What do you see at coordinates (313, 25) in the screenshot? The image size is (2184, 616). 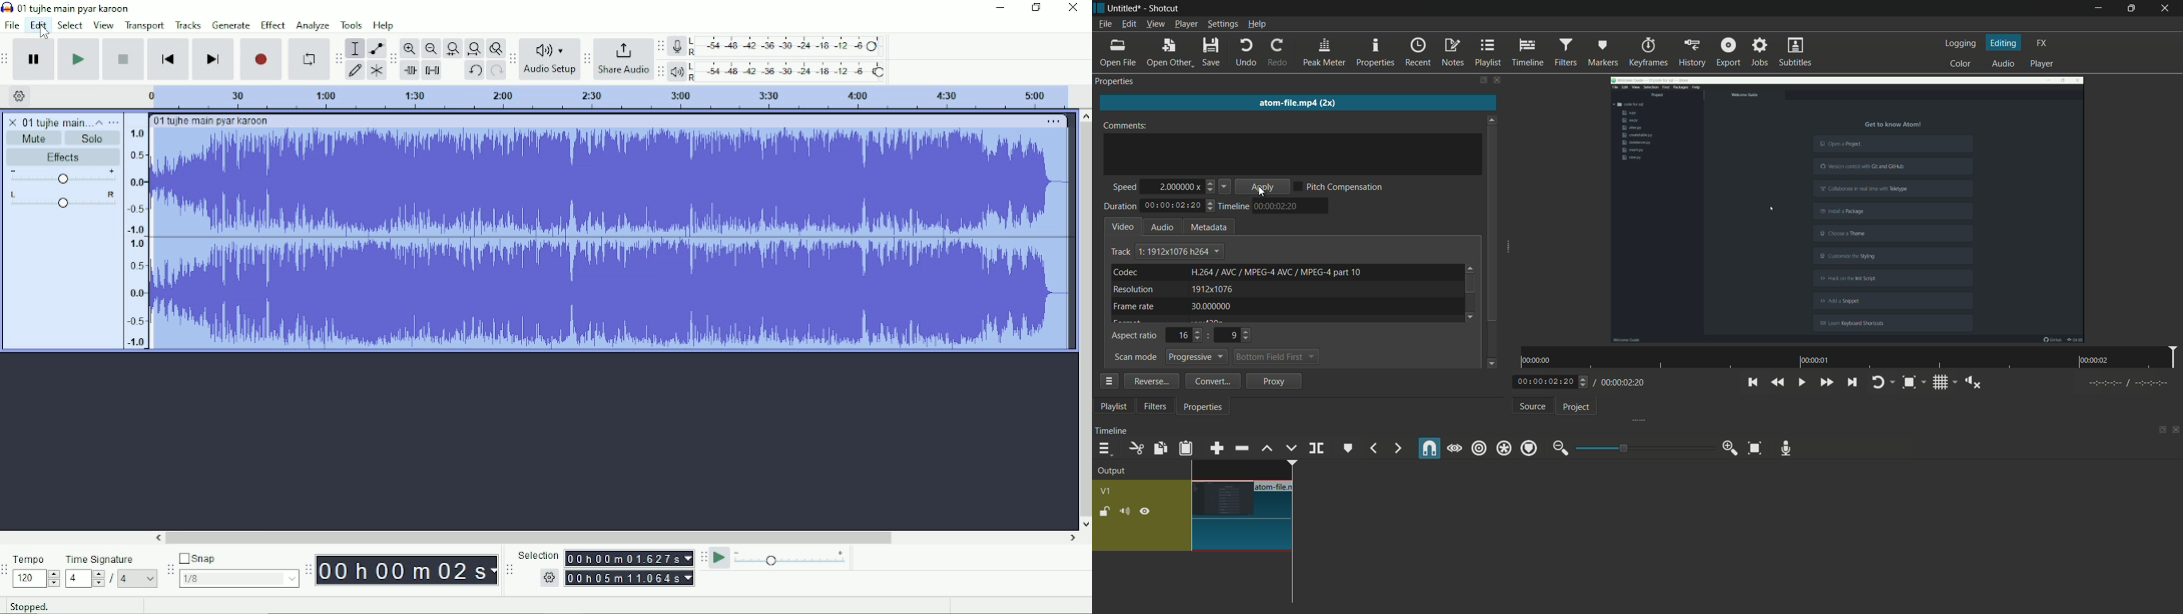 I see `Analyze` at bounding box center [313, 25].